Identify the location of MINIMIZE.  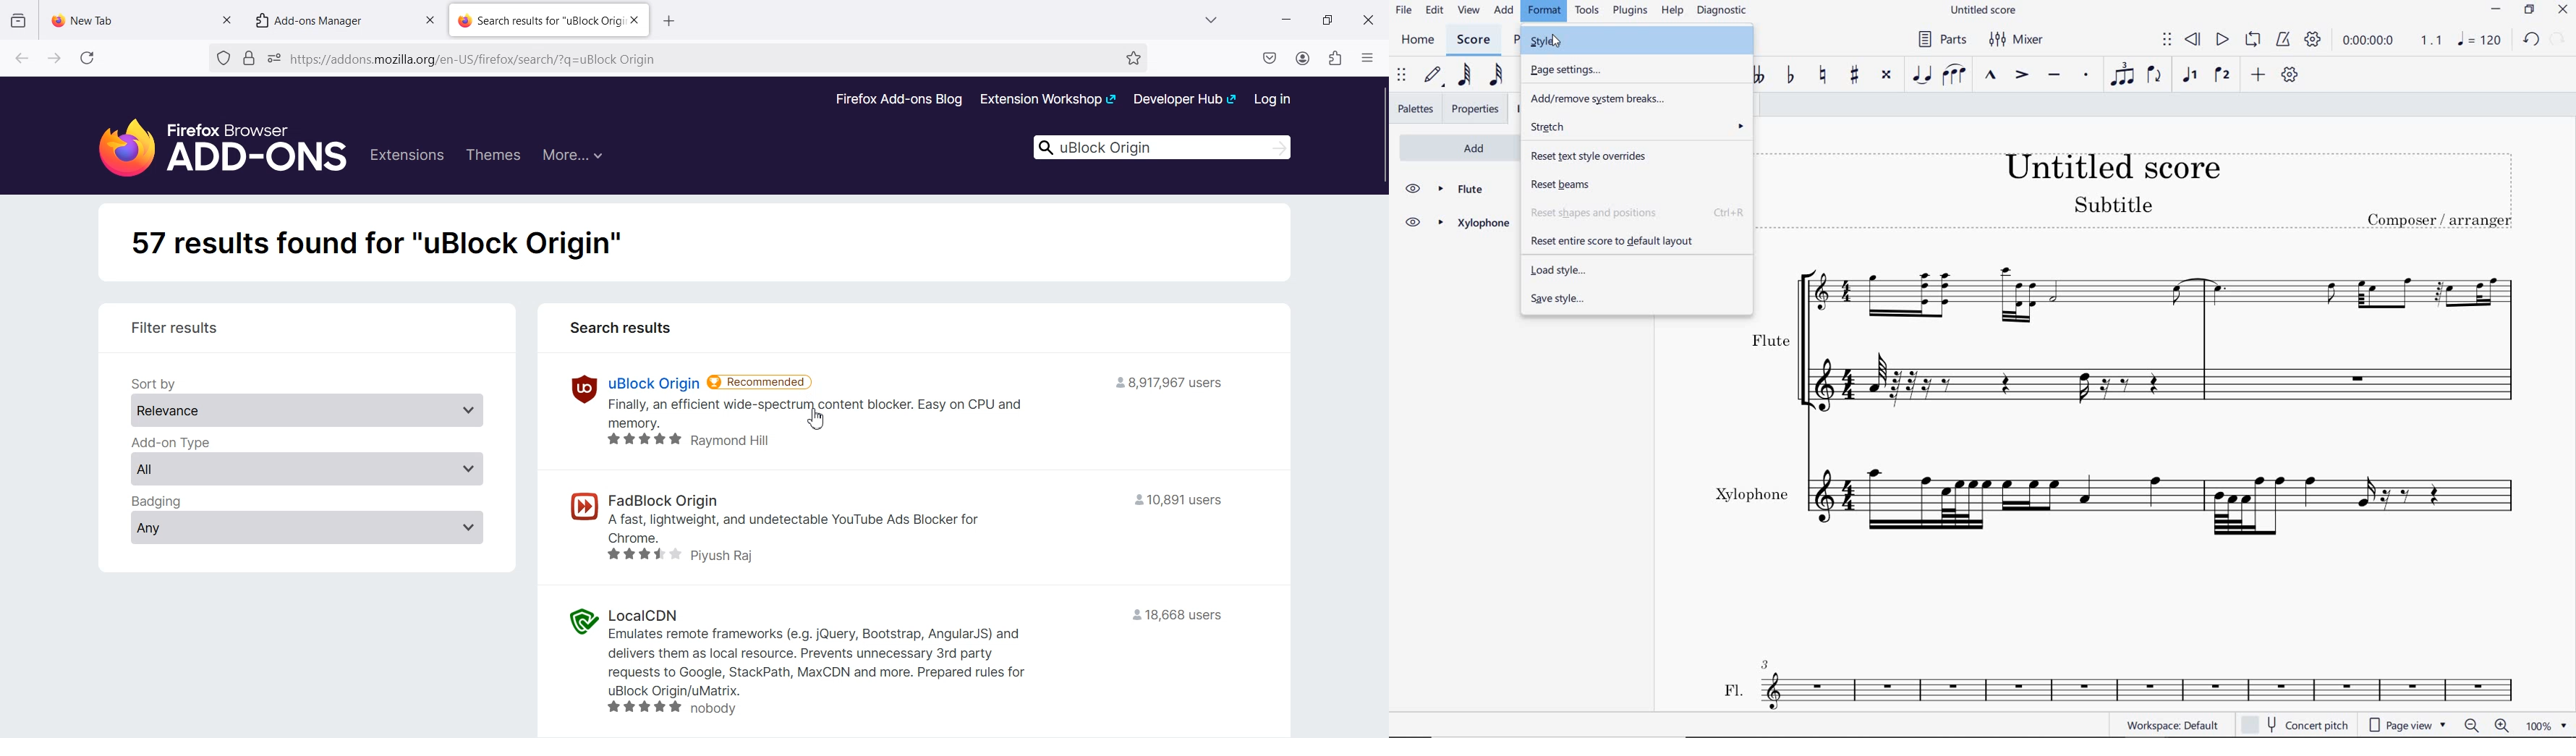
(2495, 9).